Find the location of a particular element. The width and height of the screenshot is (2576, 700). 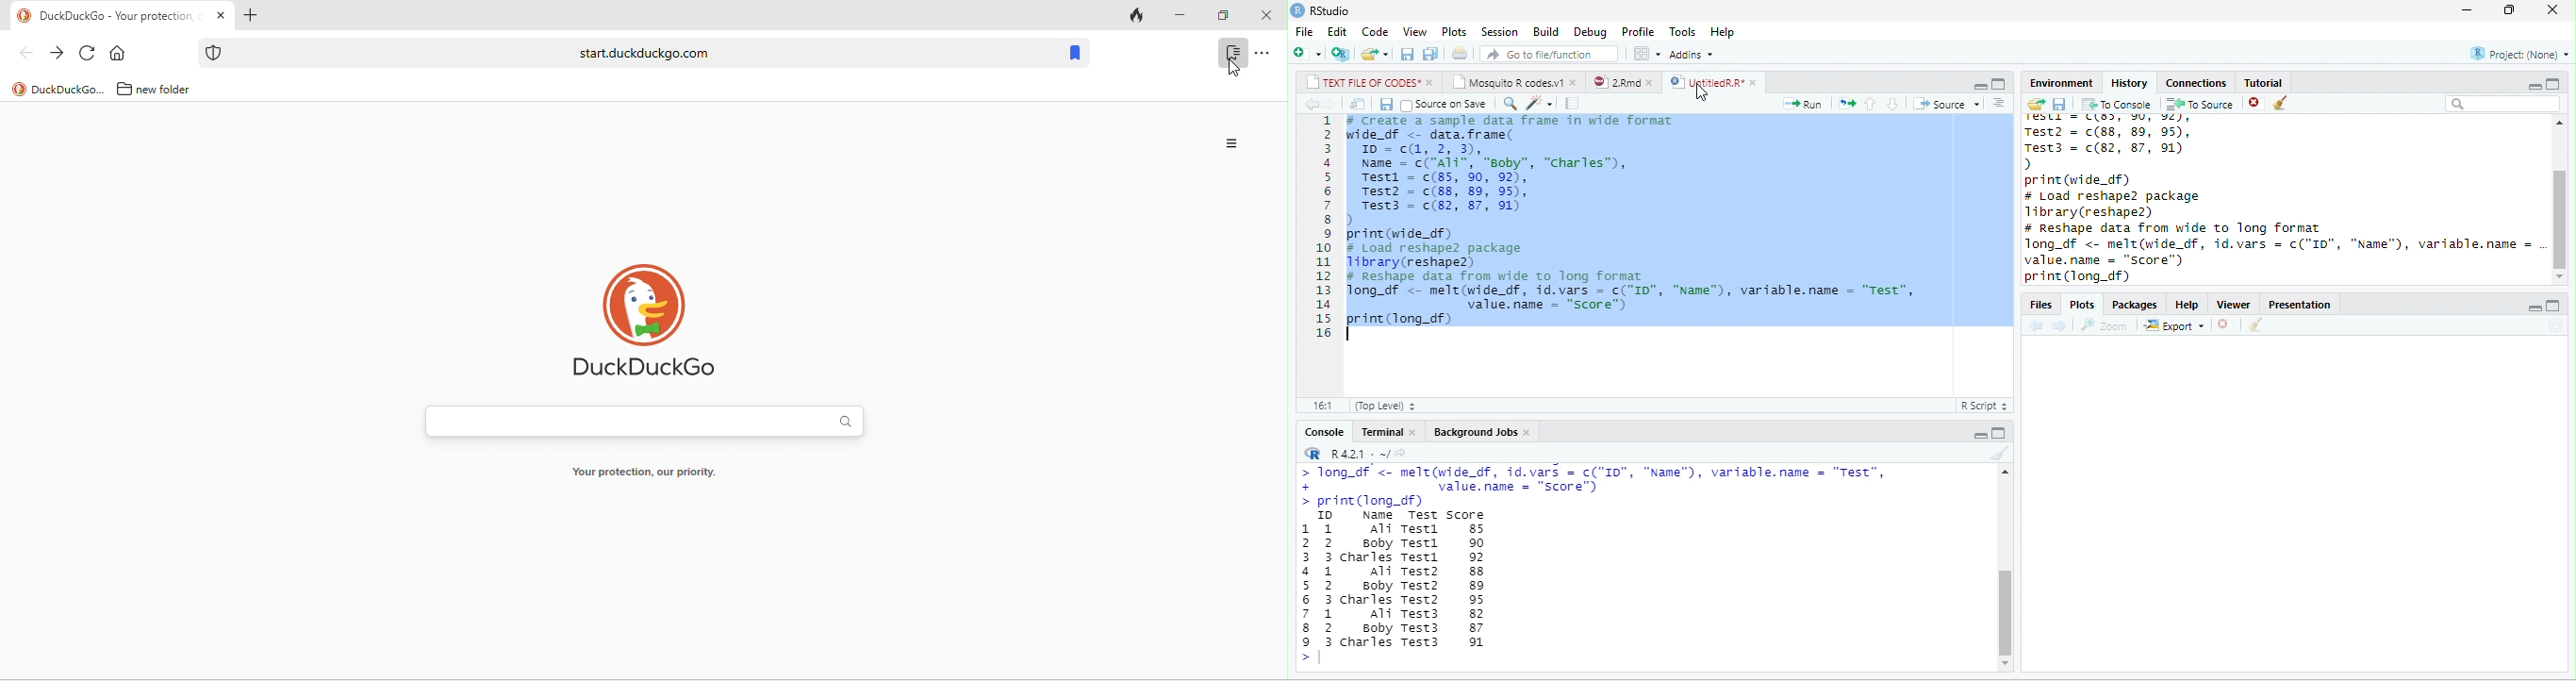

compile report is located at coordinates (1572, 103).